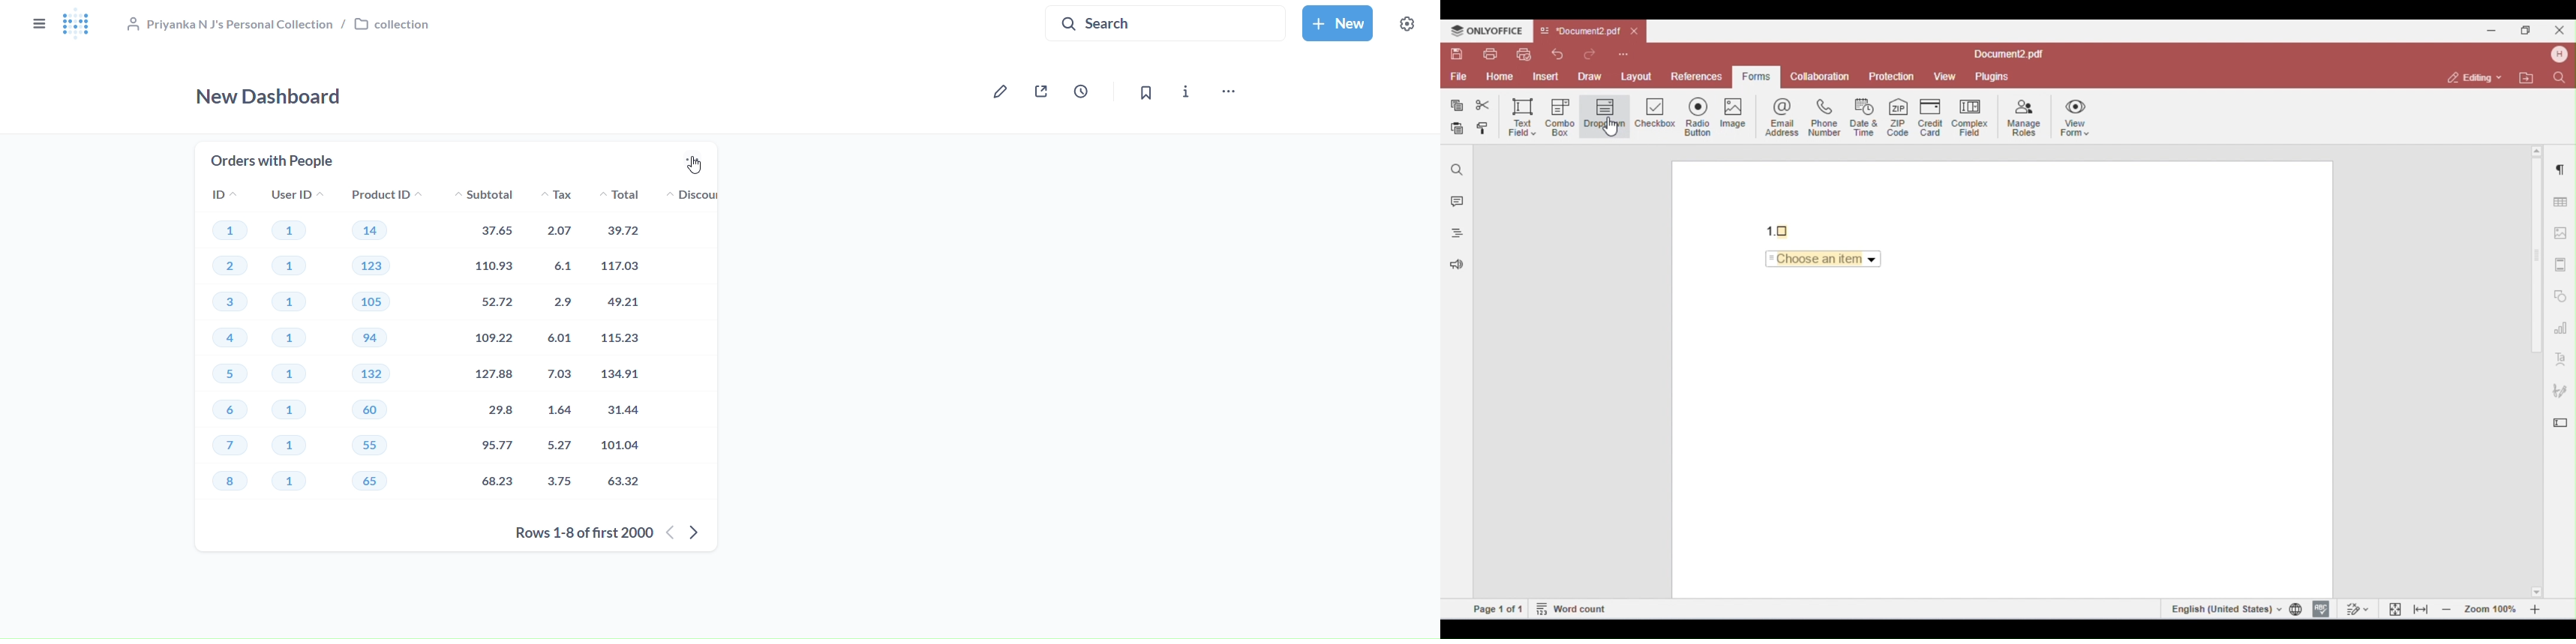 Image resolution: width=2576 pixels, height=644 pixels. What do you see at coordinates (272, 157) in the screenshot?
I see `orders with people` at bounding box center [272, 157].